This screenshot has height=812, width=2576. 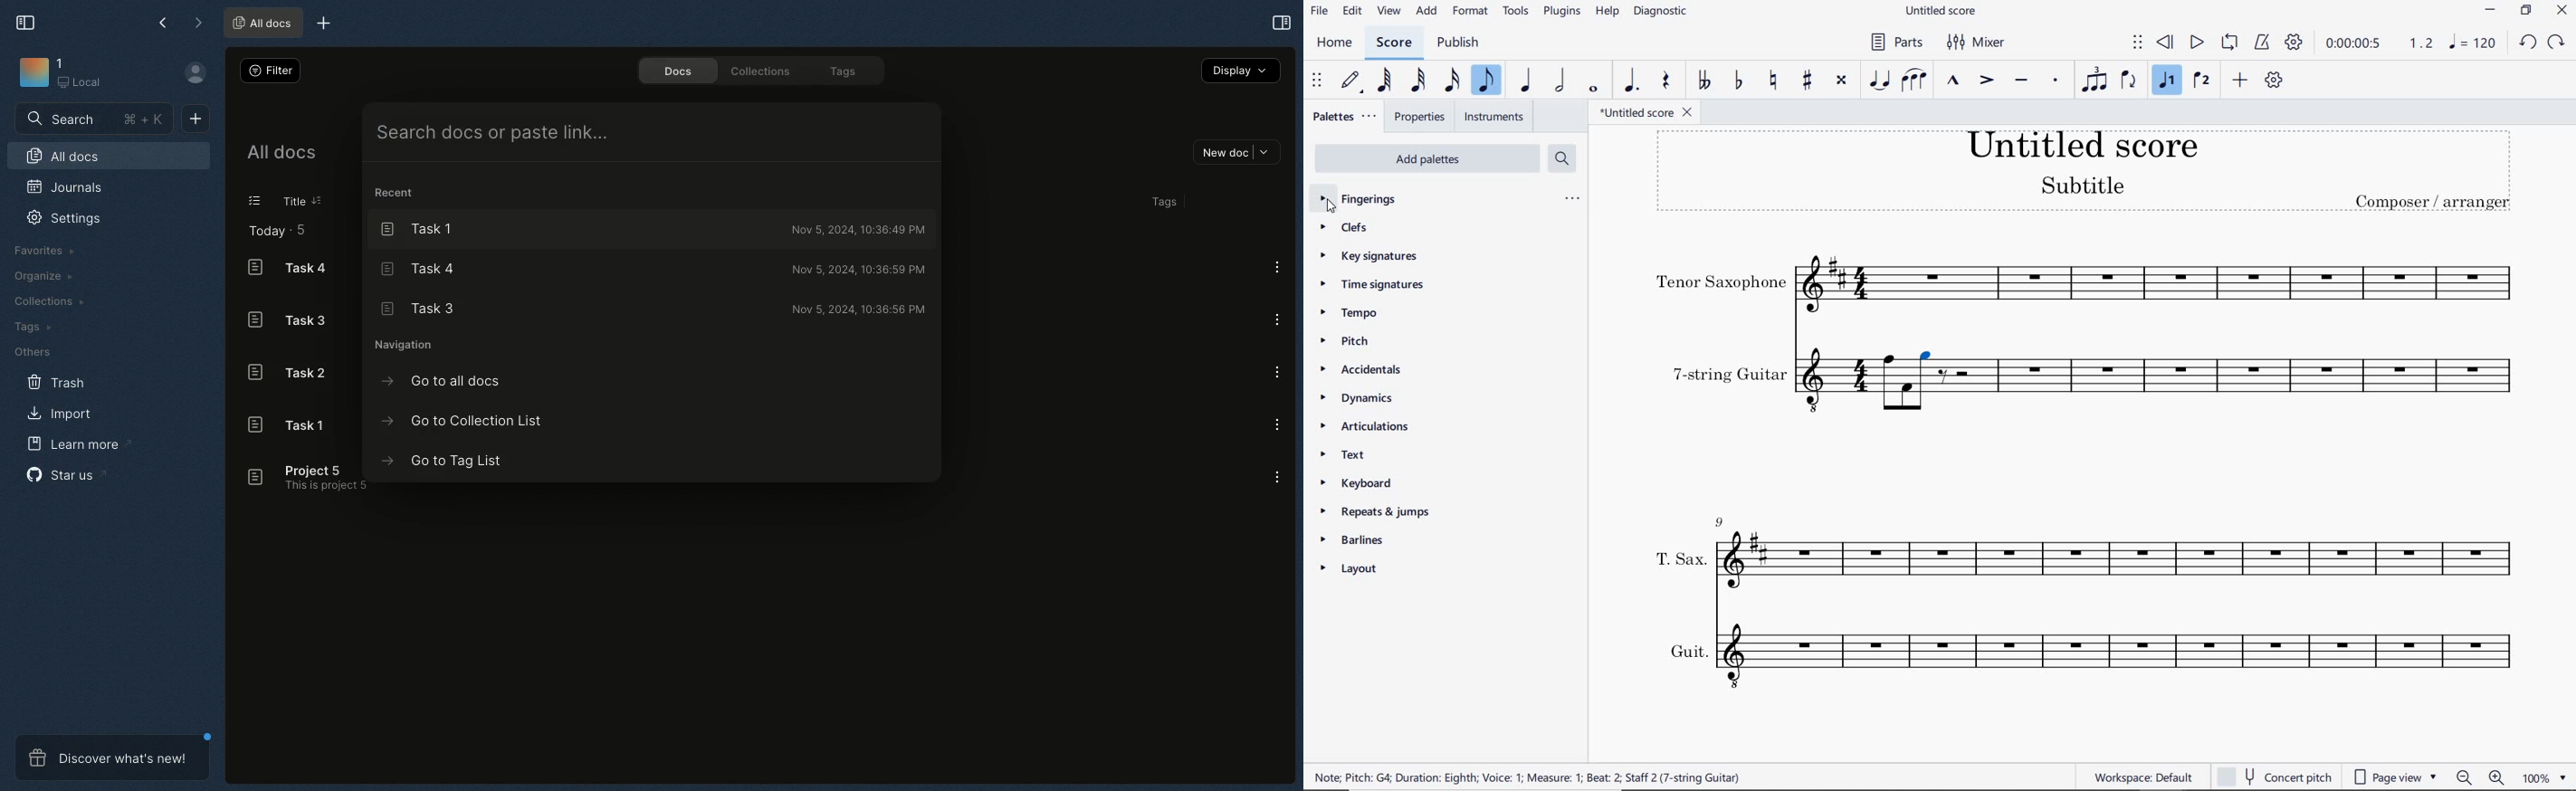 I want to click on SLUR, so click(x=1912, y=82).